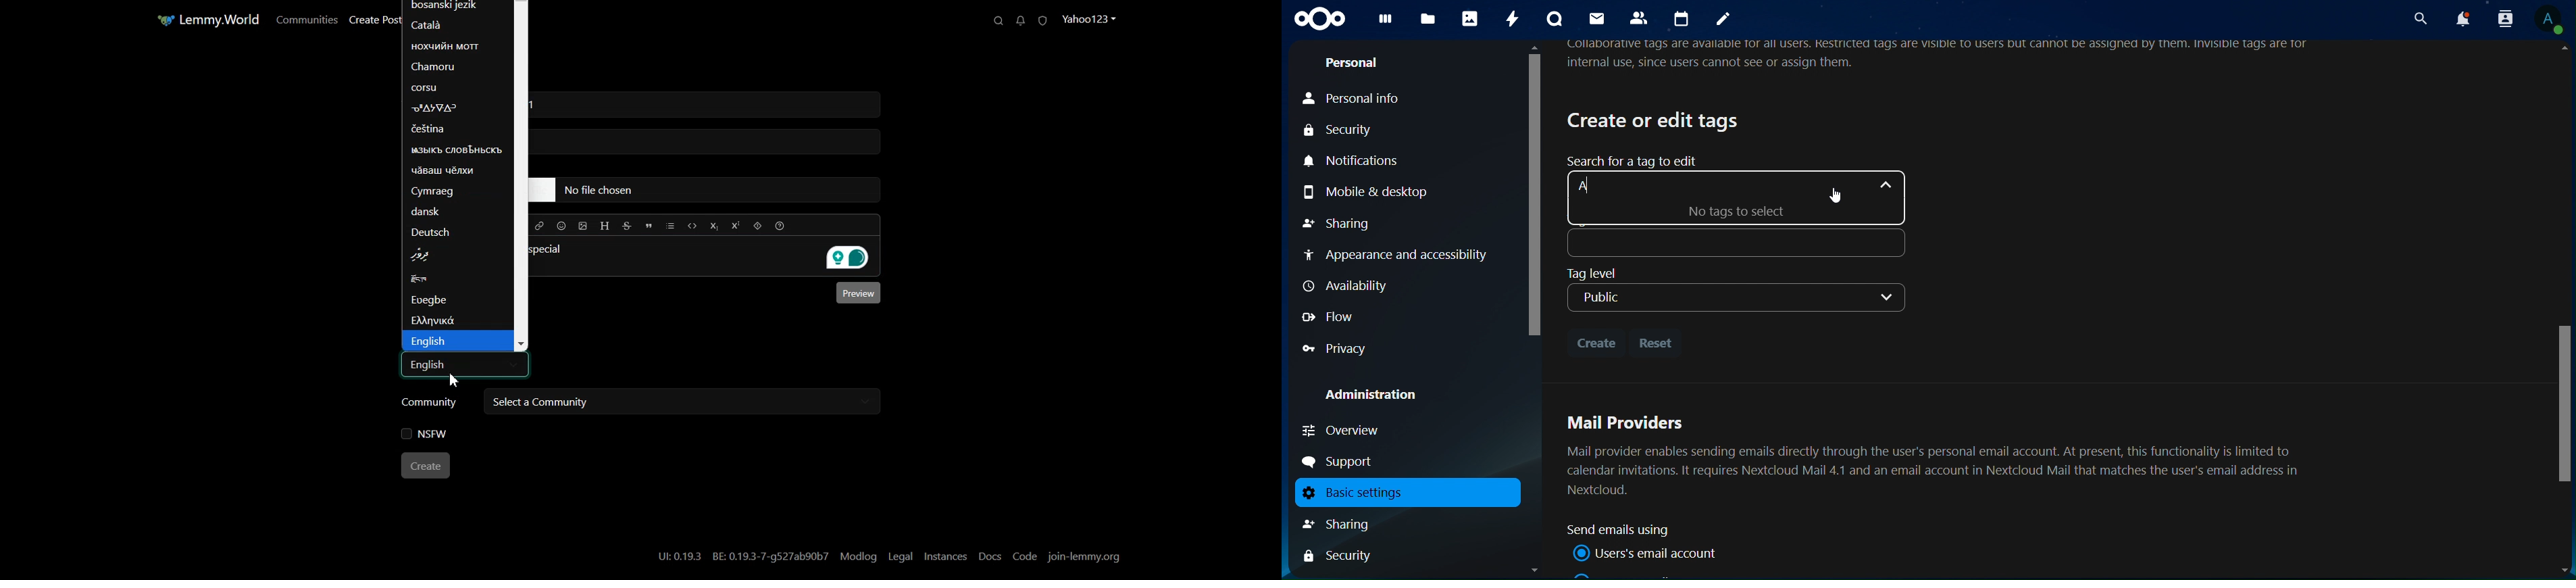 The width and height of the screenshot is (2576, 588). Describe the element at coordinates (1381, 396) in the screenshot. I see `administration` at that location.